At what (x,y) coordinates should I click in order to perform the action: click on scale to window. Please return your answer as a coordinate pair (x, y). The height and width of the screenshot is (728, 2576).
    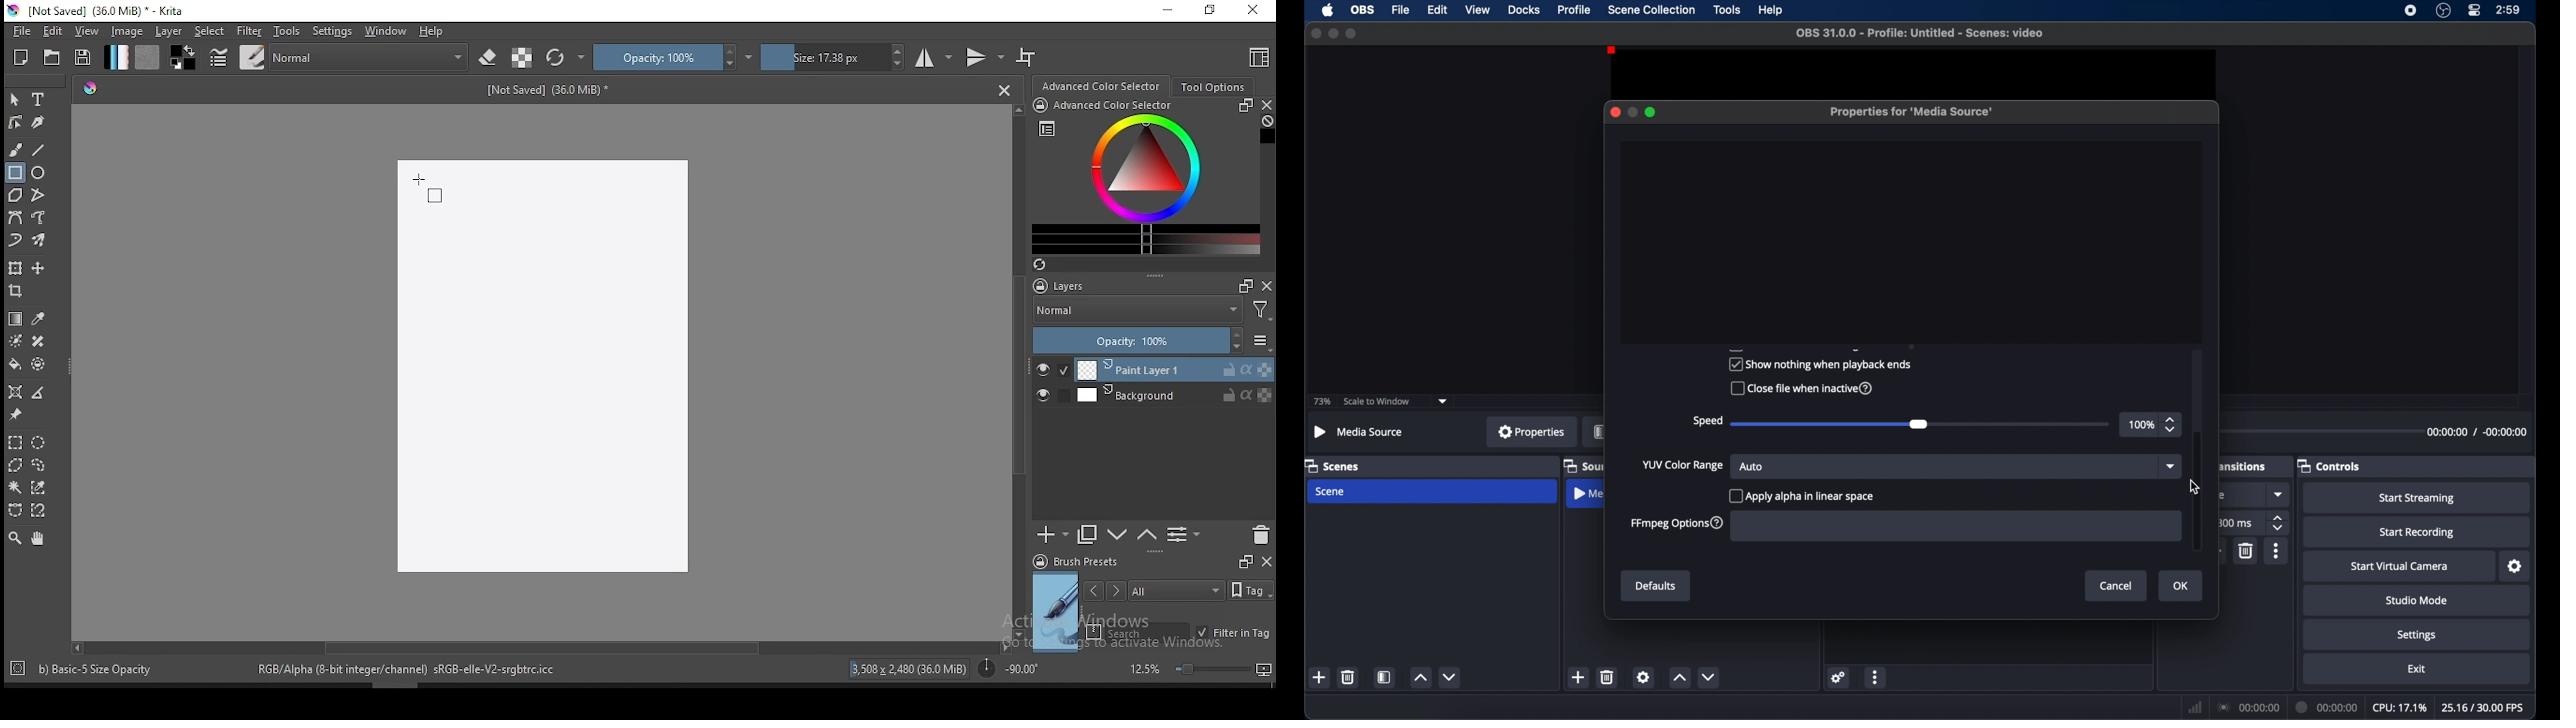
    Looking at the image, I should click on (1379, 401).